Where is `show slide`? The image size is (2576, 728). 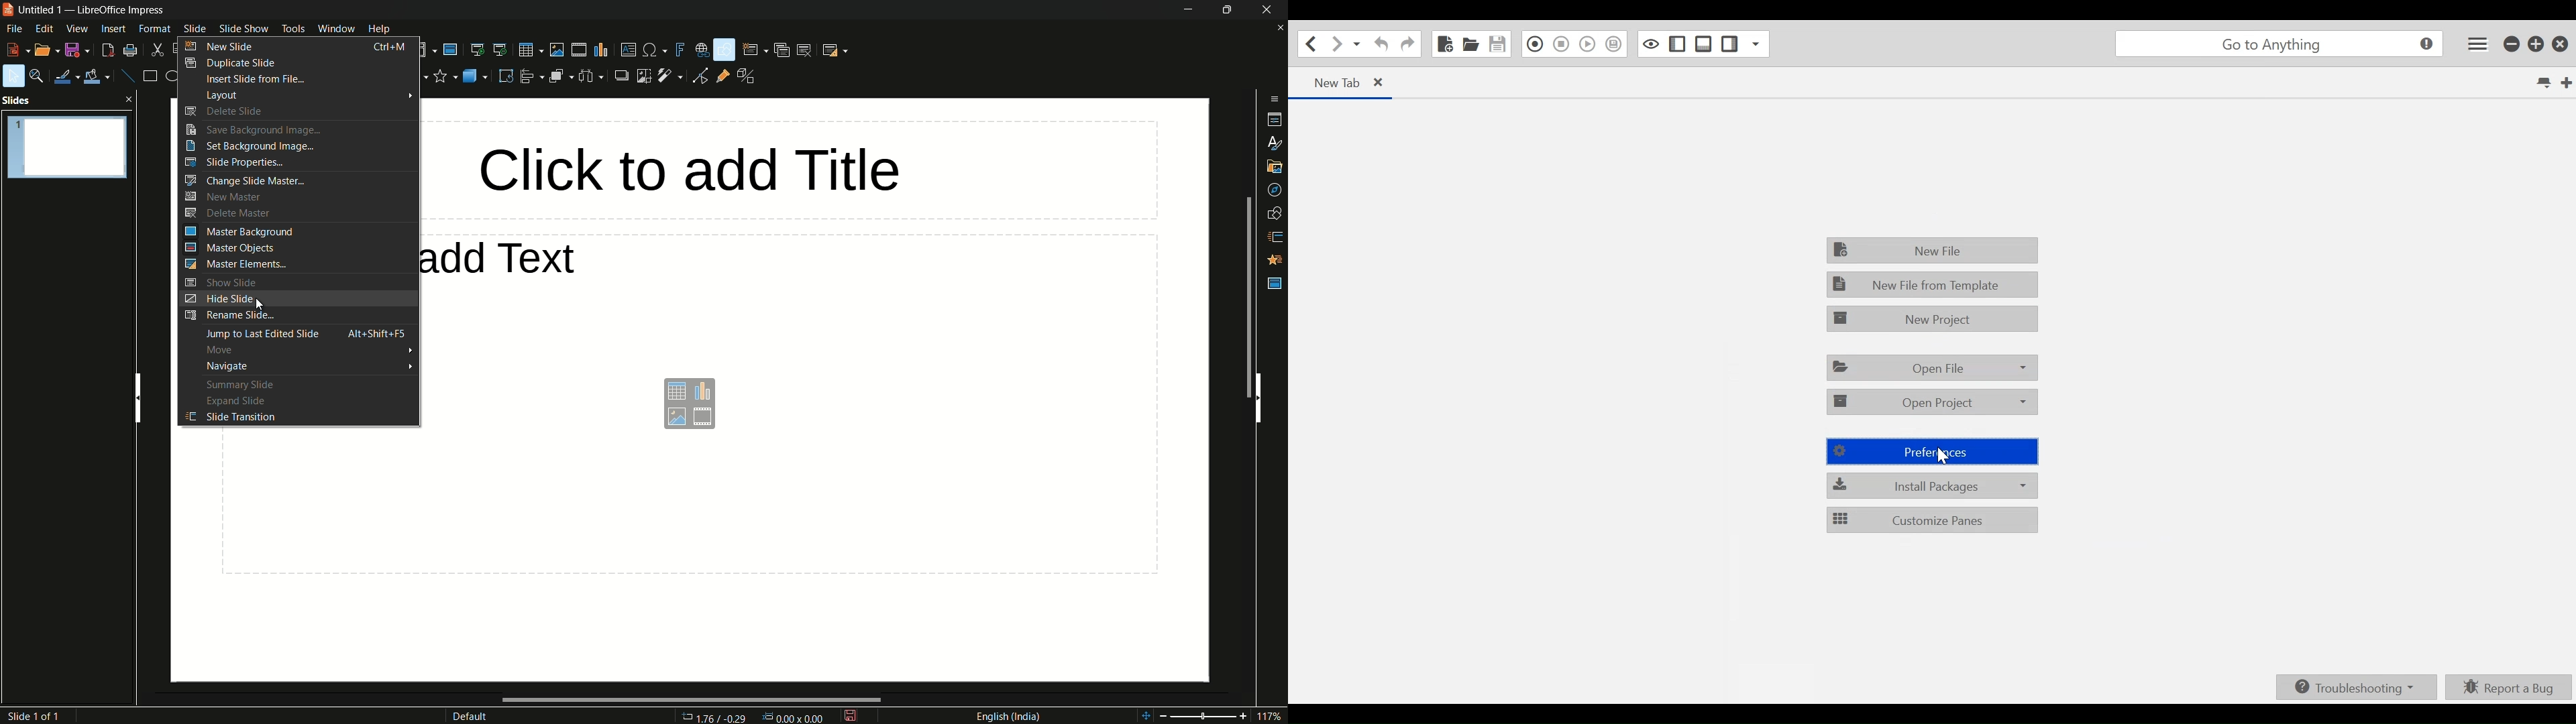 show slide is located at coordinates (221, 283).